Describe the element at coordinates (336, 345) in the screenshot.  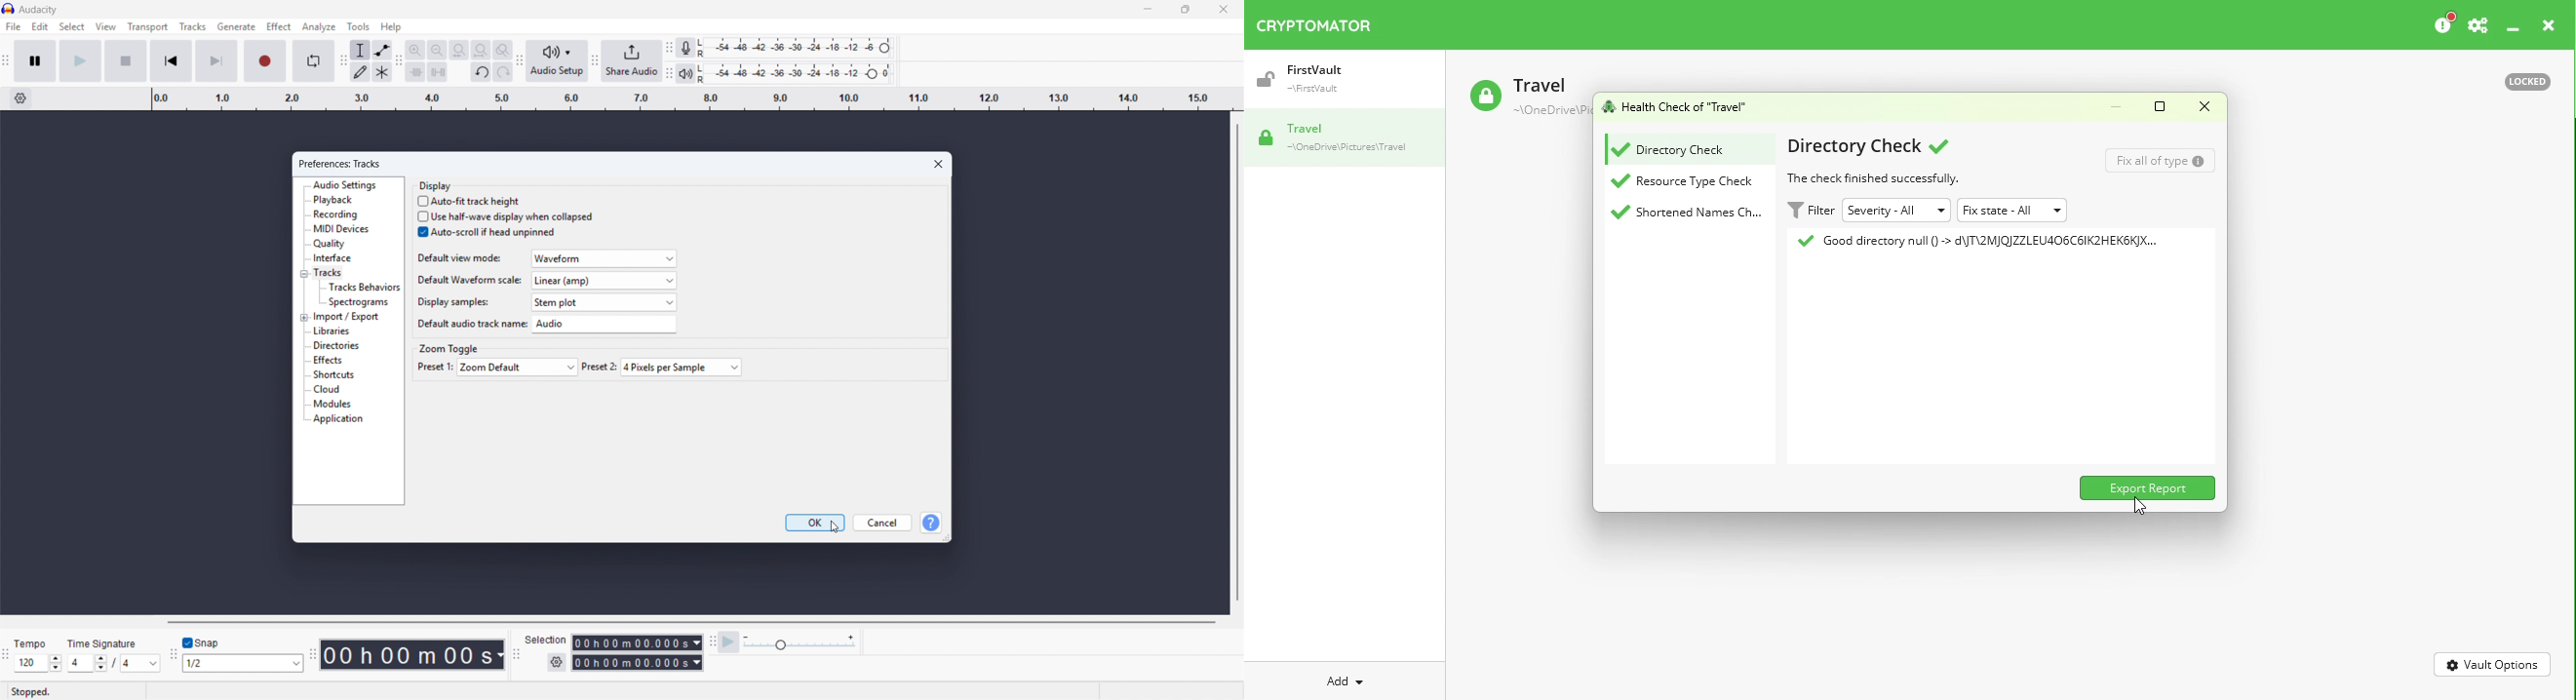
I see `directories` at that location.